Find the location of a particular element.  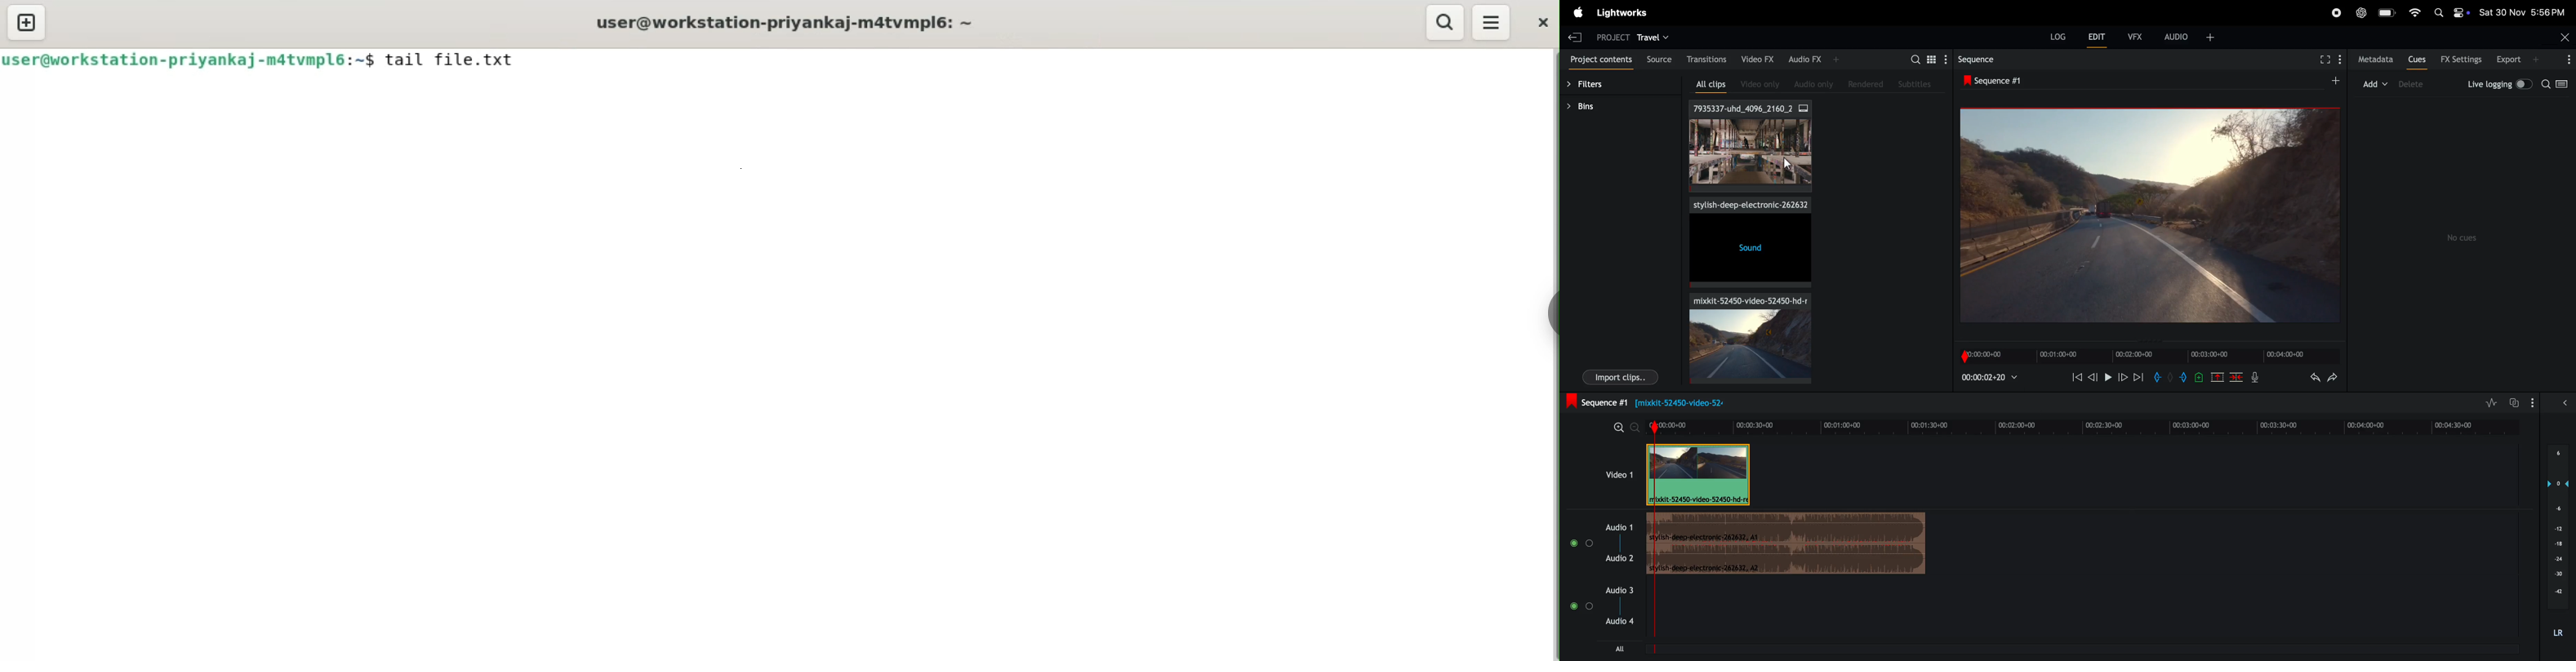

log is located at coordinates (2052, 37).